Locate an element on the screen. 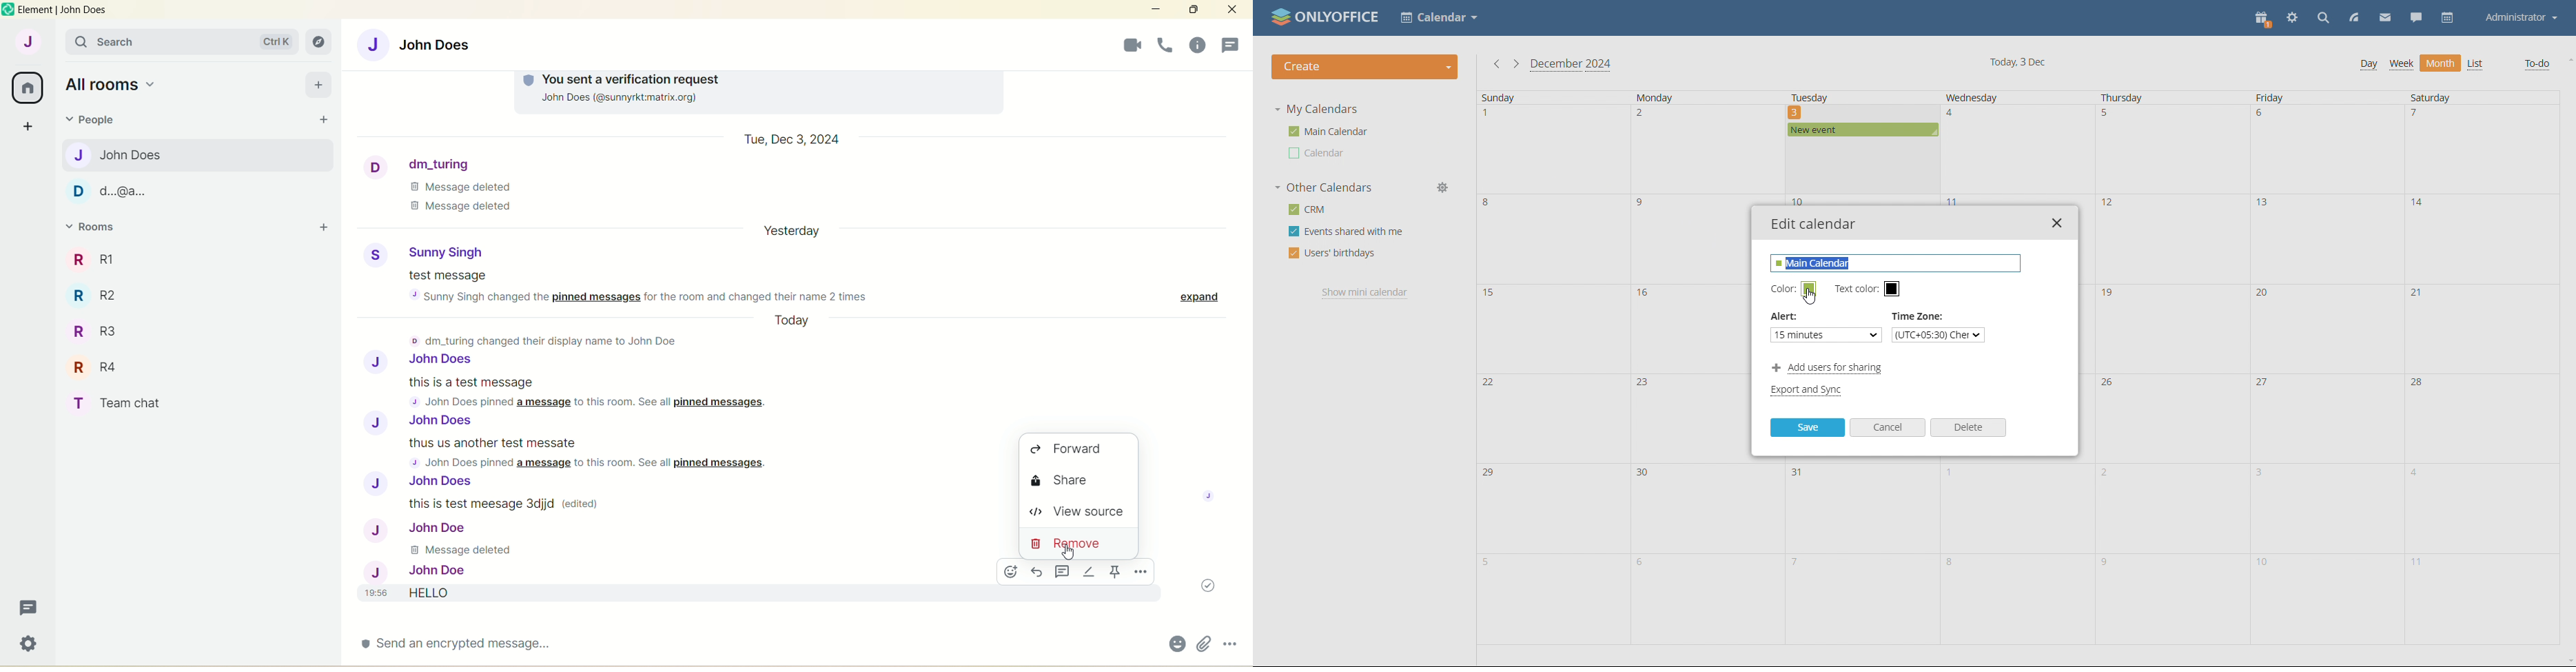 The height and width of the screenshot is (672, 2576). room info is located at coordinates (1166, 45).